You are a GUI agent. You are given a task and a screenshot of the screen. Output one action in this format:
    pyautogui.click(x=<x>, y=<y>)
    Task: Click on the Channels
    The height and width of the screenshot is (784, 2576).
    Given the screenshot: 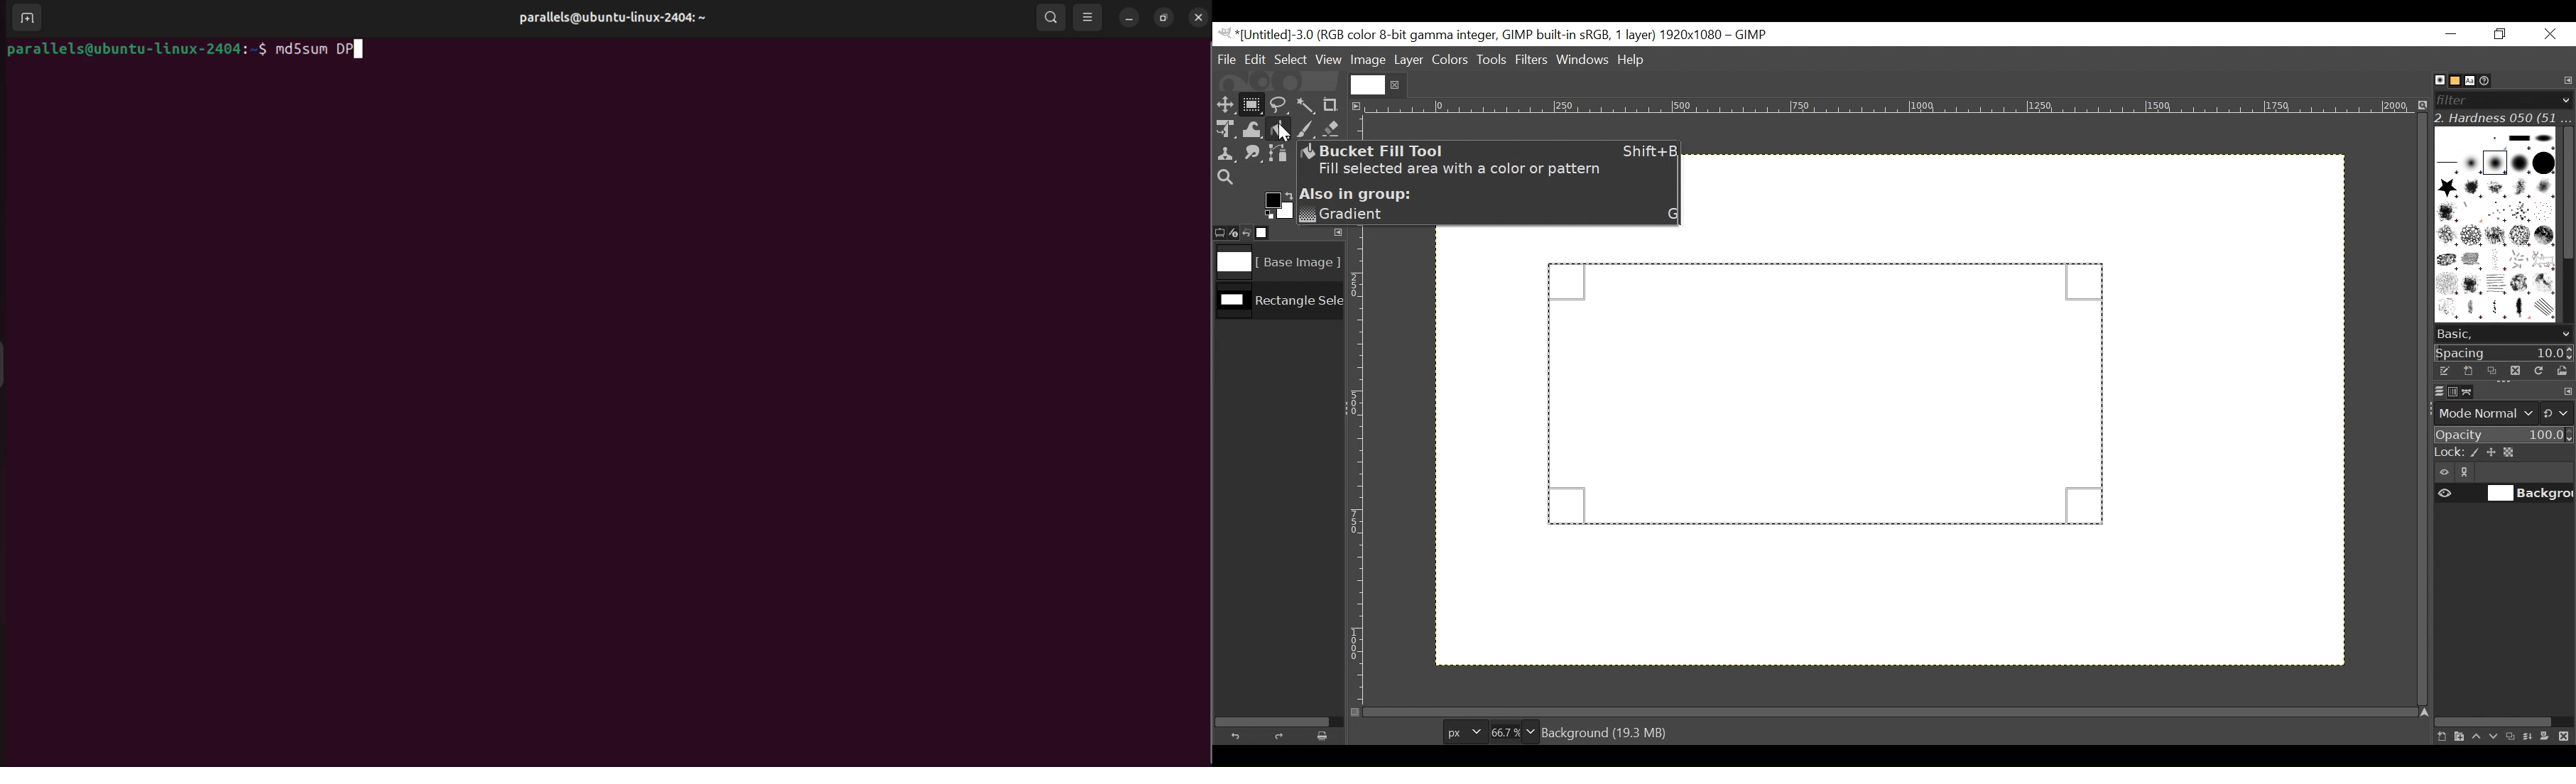 What is the action you would take?
    pyautogui.click(x=2450, y=391)
    